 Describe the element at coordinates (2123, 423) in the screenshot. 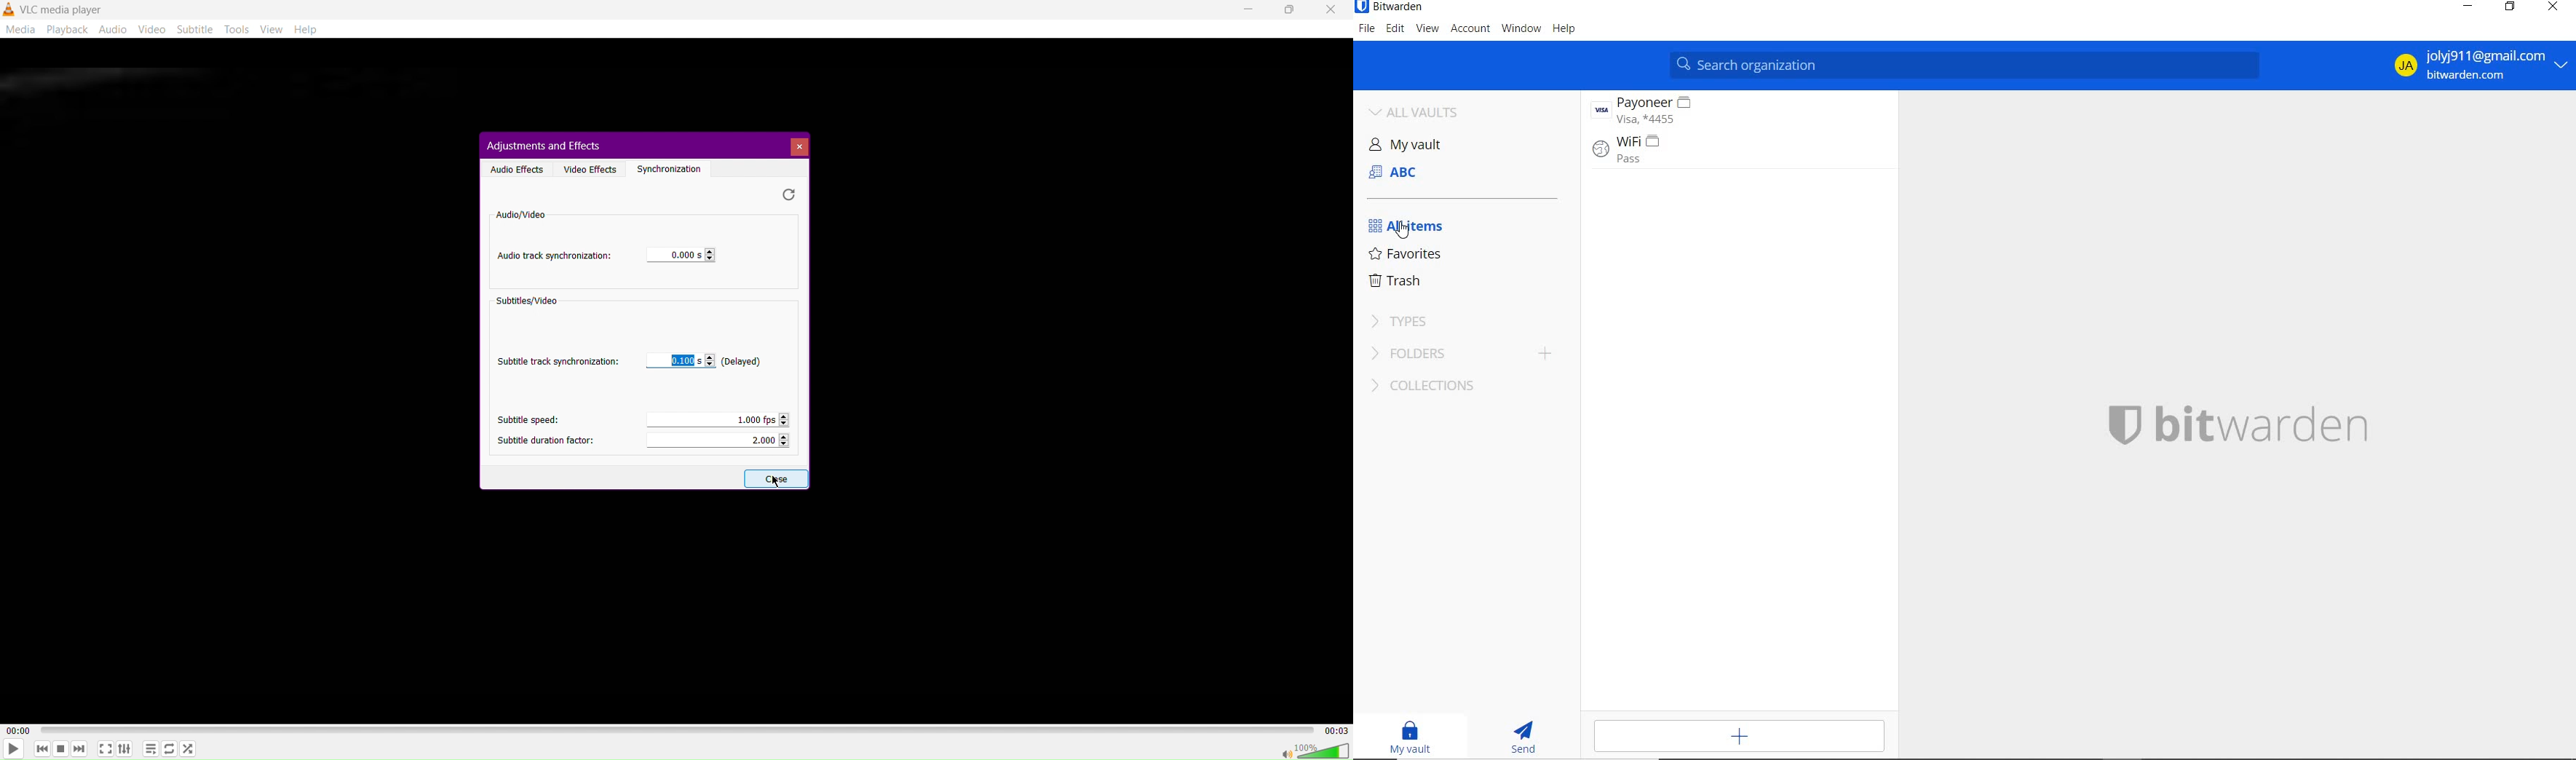

I see `Bitwarden logo` at that location.